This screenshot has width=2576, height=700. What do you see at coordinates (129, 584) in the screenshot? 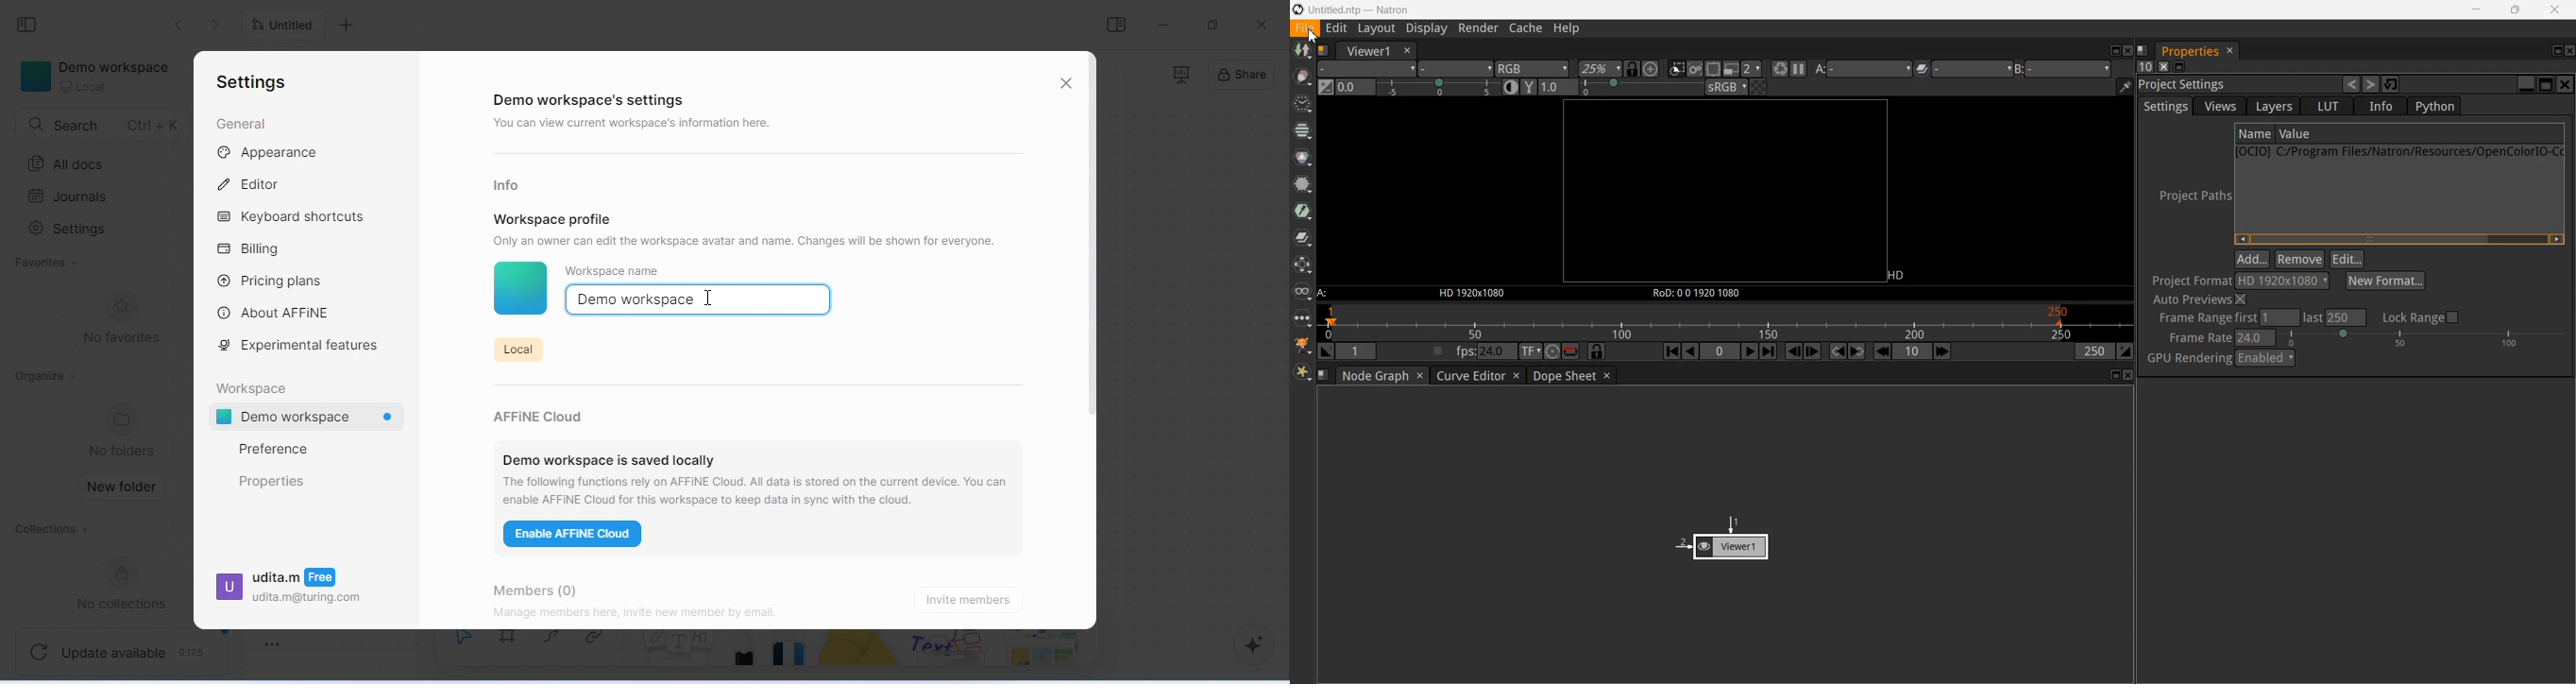
I see `new collections` at bounding box center [129, 584].